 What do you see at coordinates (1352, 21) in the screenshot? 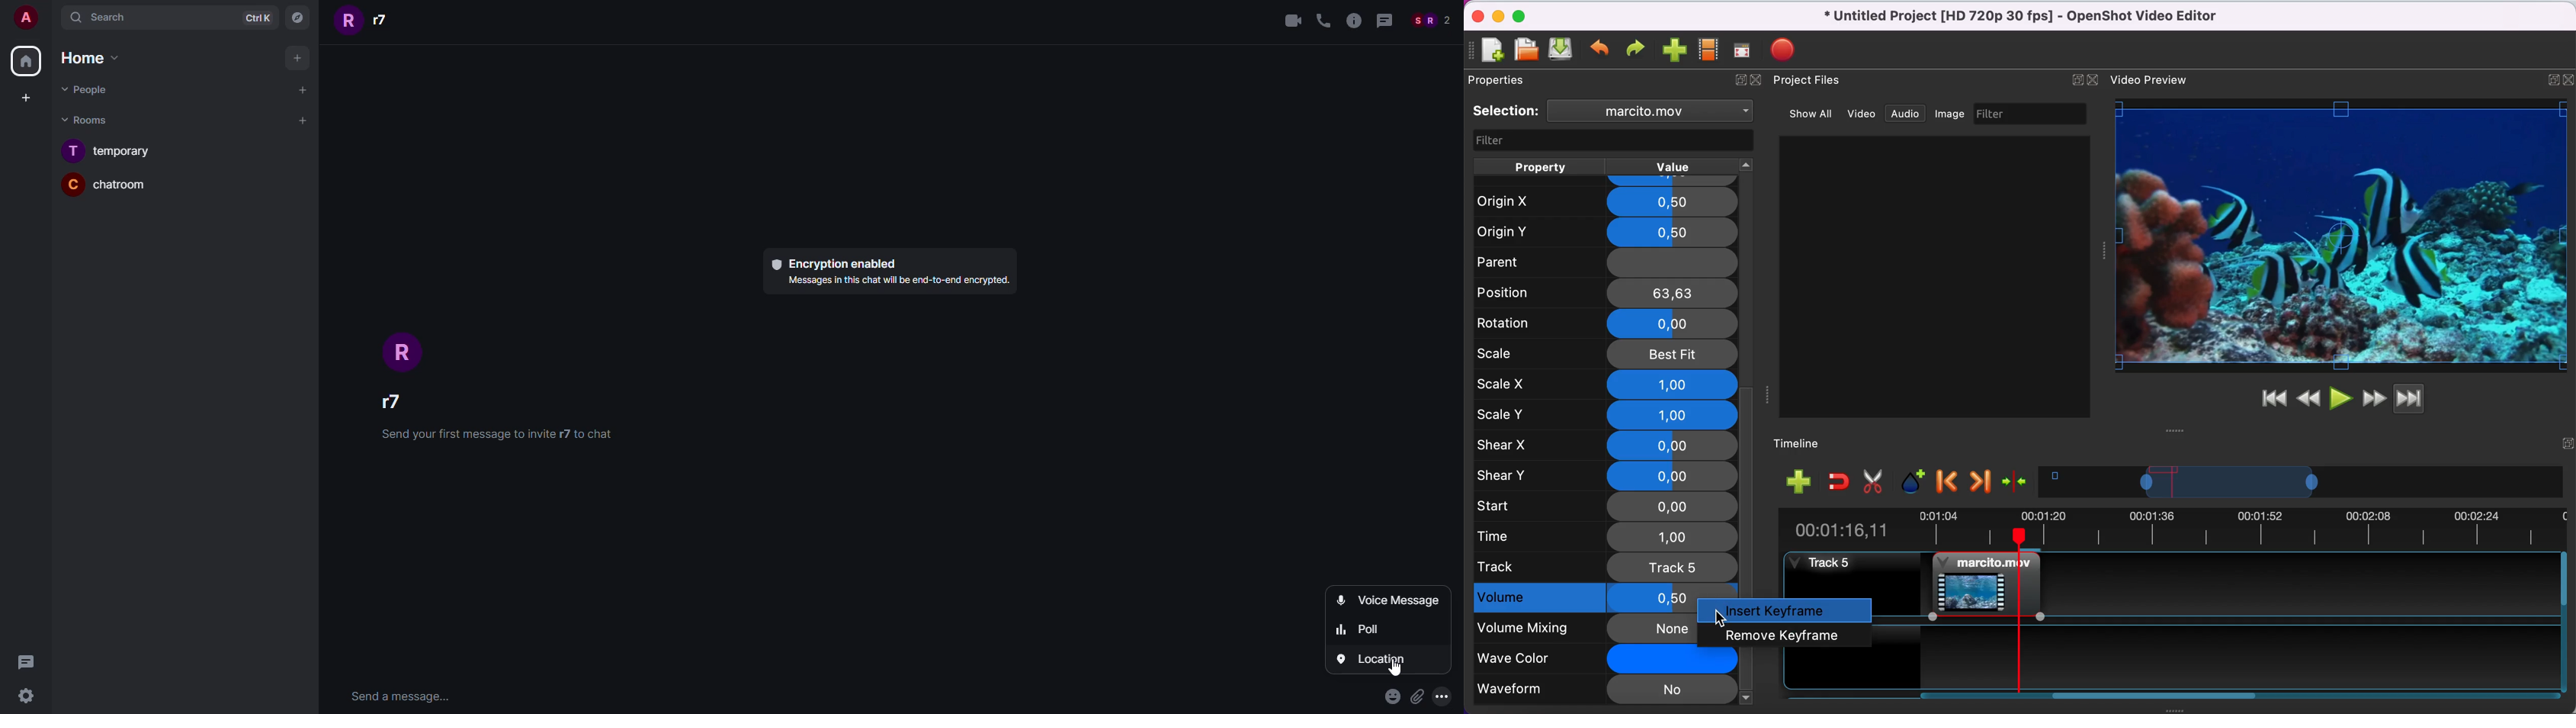
I see `information` at bounding box center [1352, 21].